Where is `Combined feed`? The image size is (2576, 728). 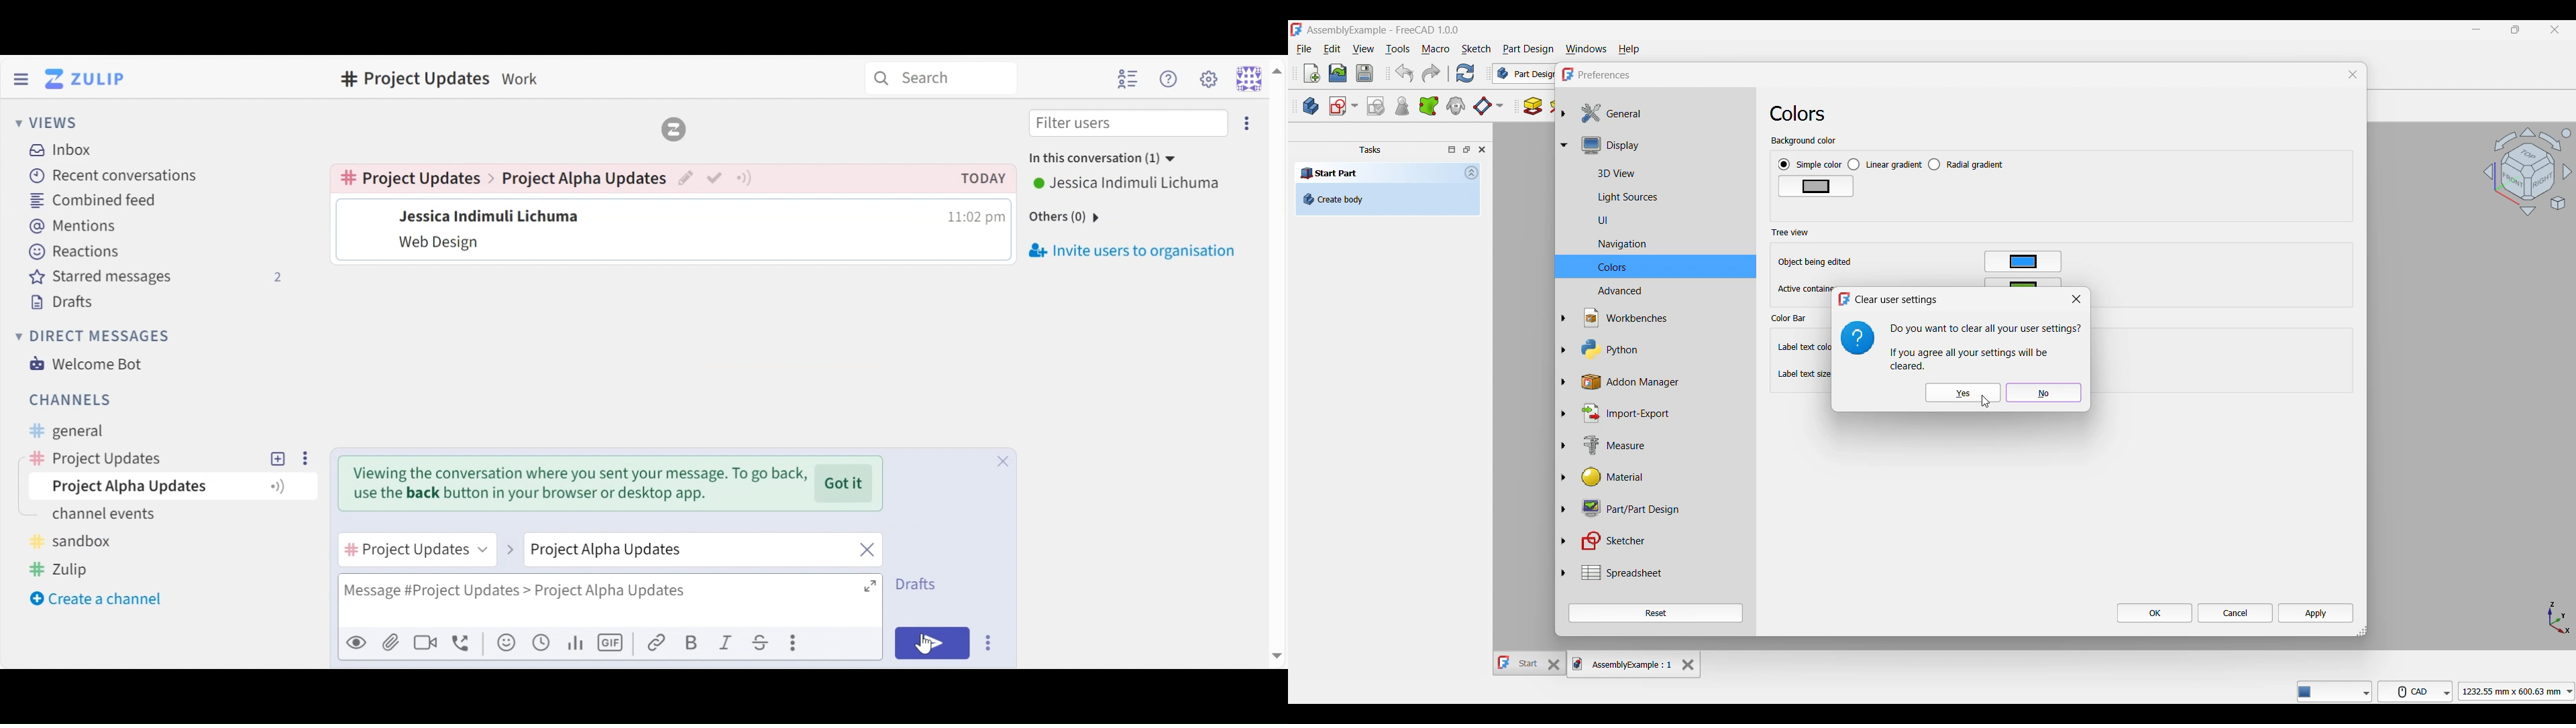
Combined feed is located at coordinates (103, 200).